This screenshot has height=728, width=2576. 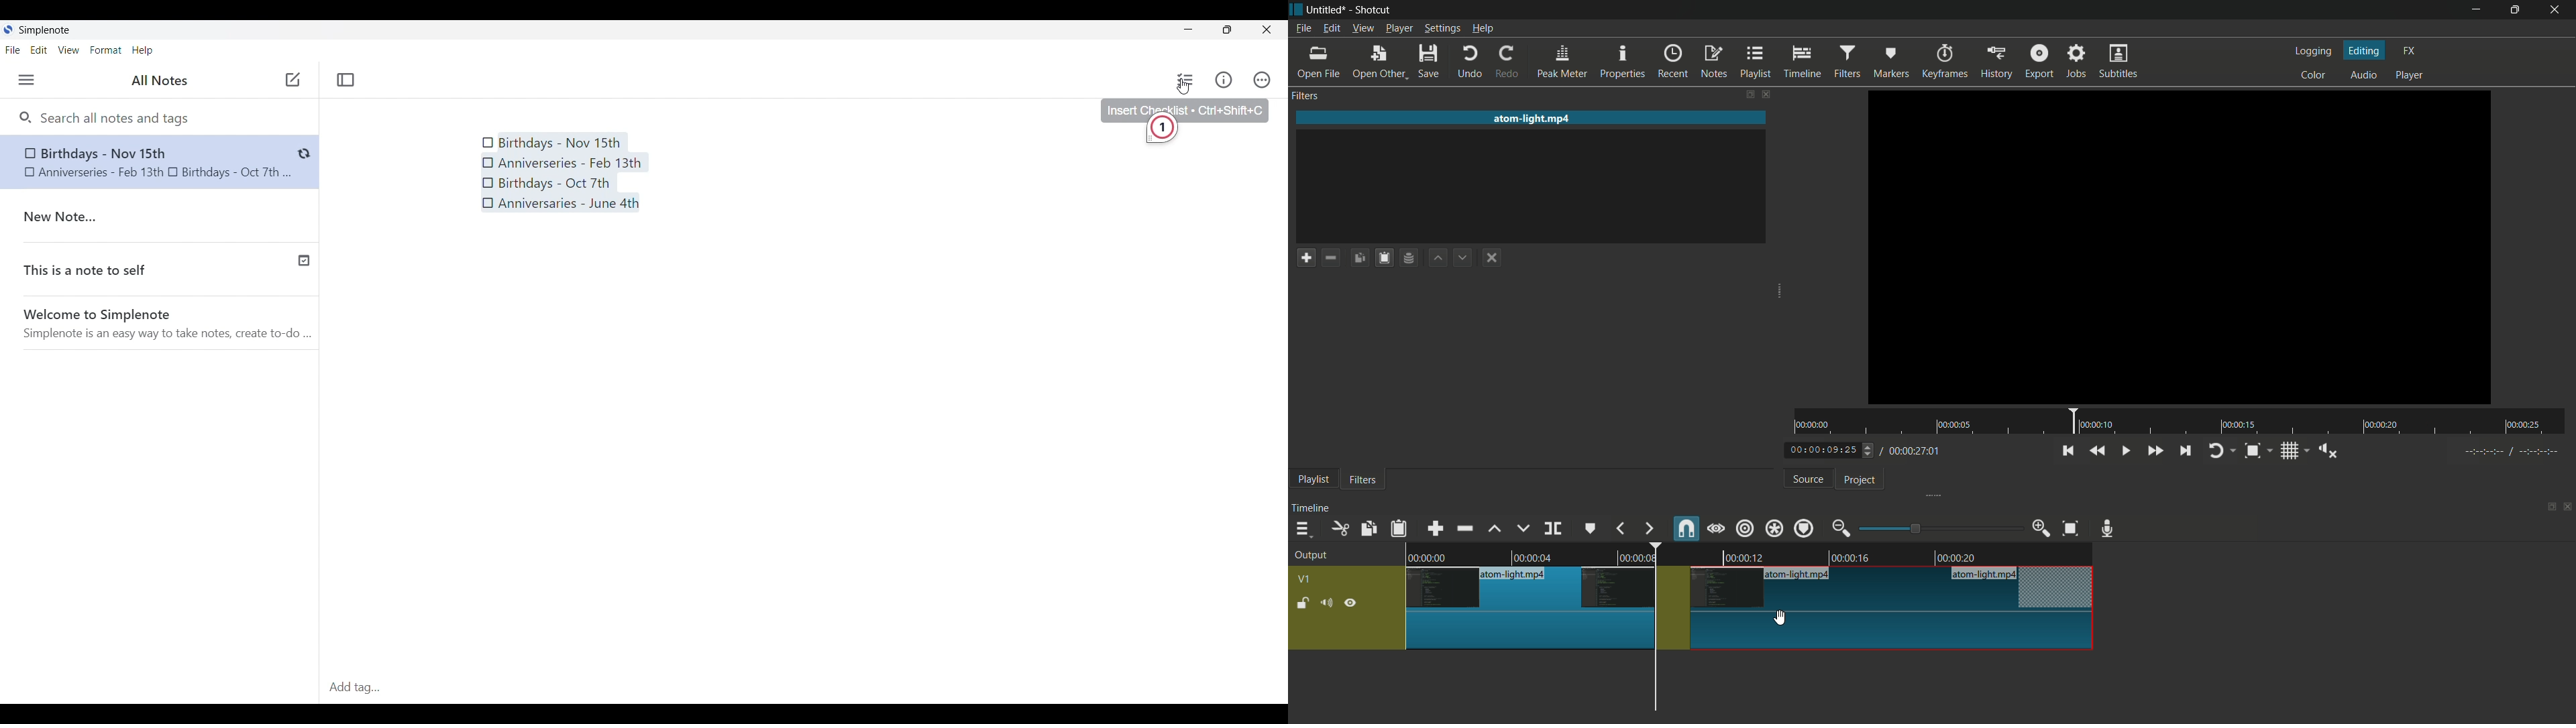 What do you see at coordinates (2111, 529) in the screenshot?
I see `record audio` at bounding box center [2111, 529].